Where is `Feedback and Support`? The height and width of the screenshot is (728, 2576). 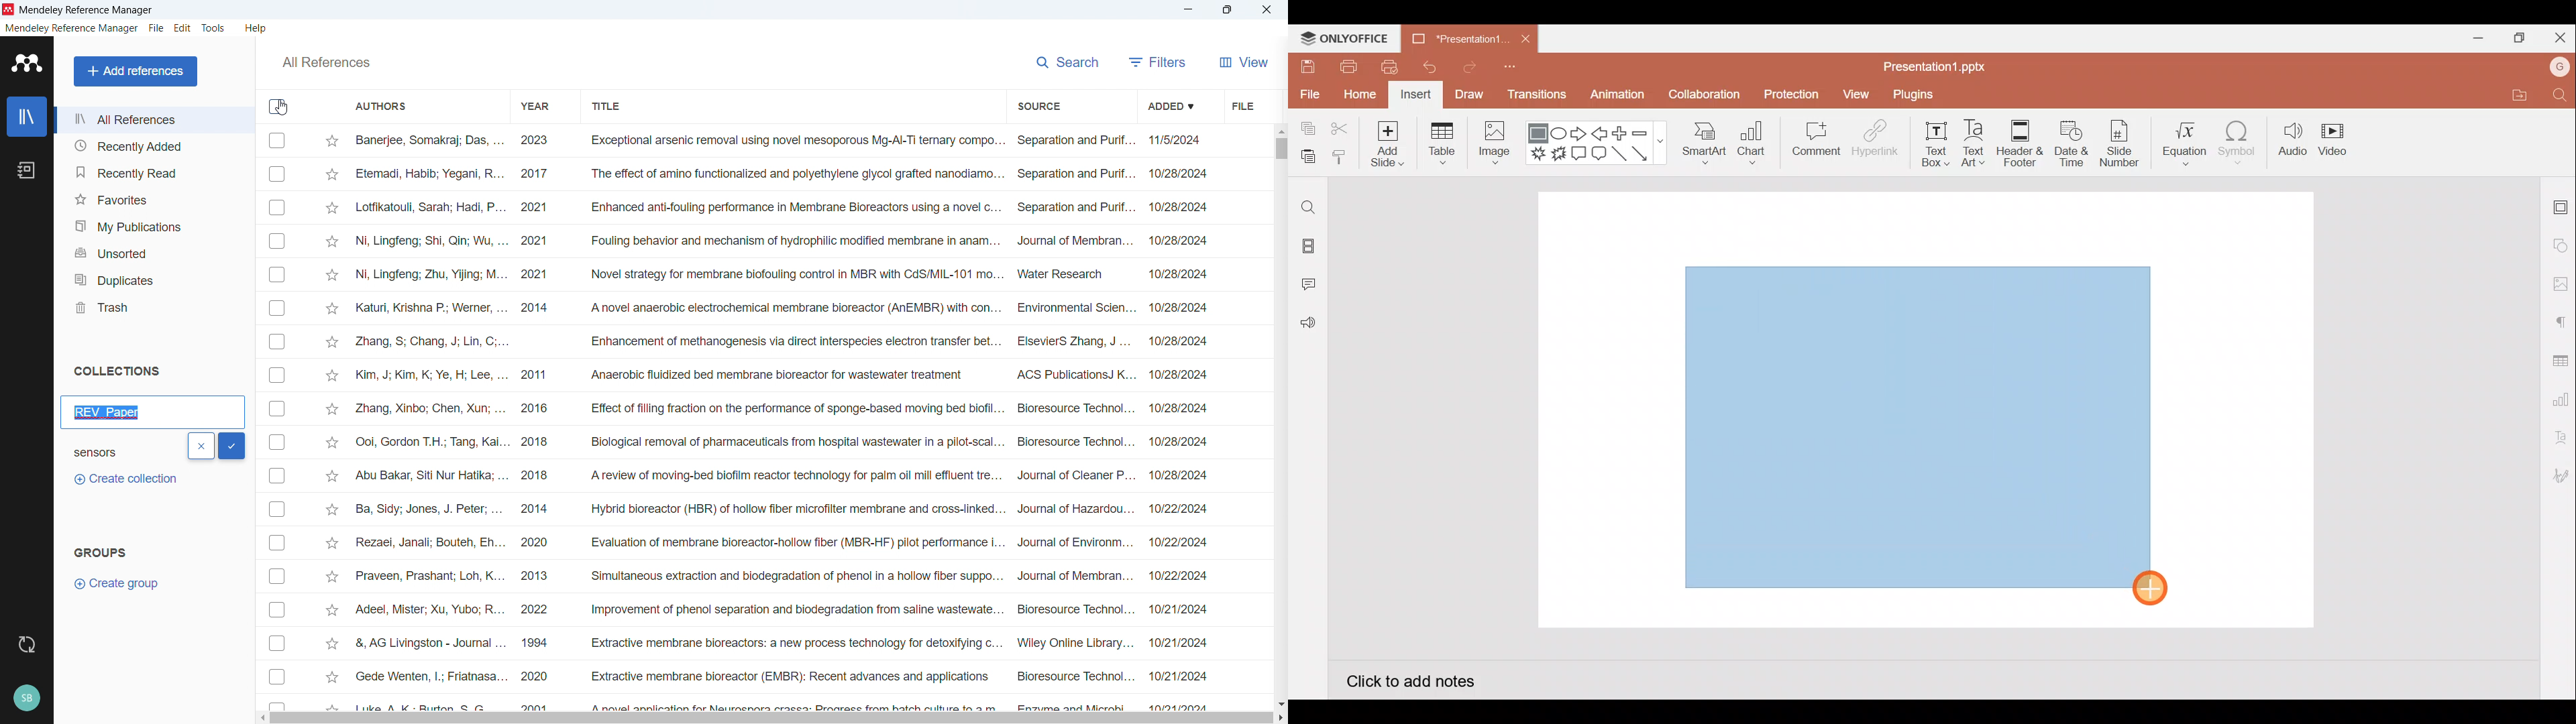 Feedback and Support is located at coordinates (1307, 326).